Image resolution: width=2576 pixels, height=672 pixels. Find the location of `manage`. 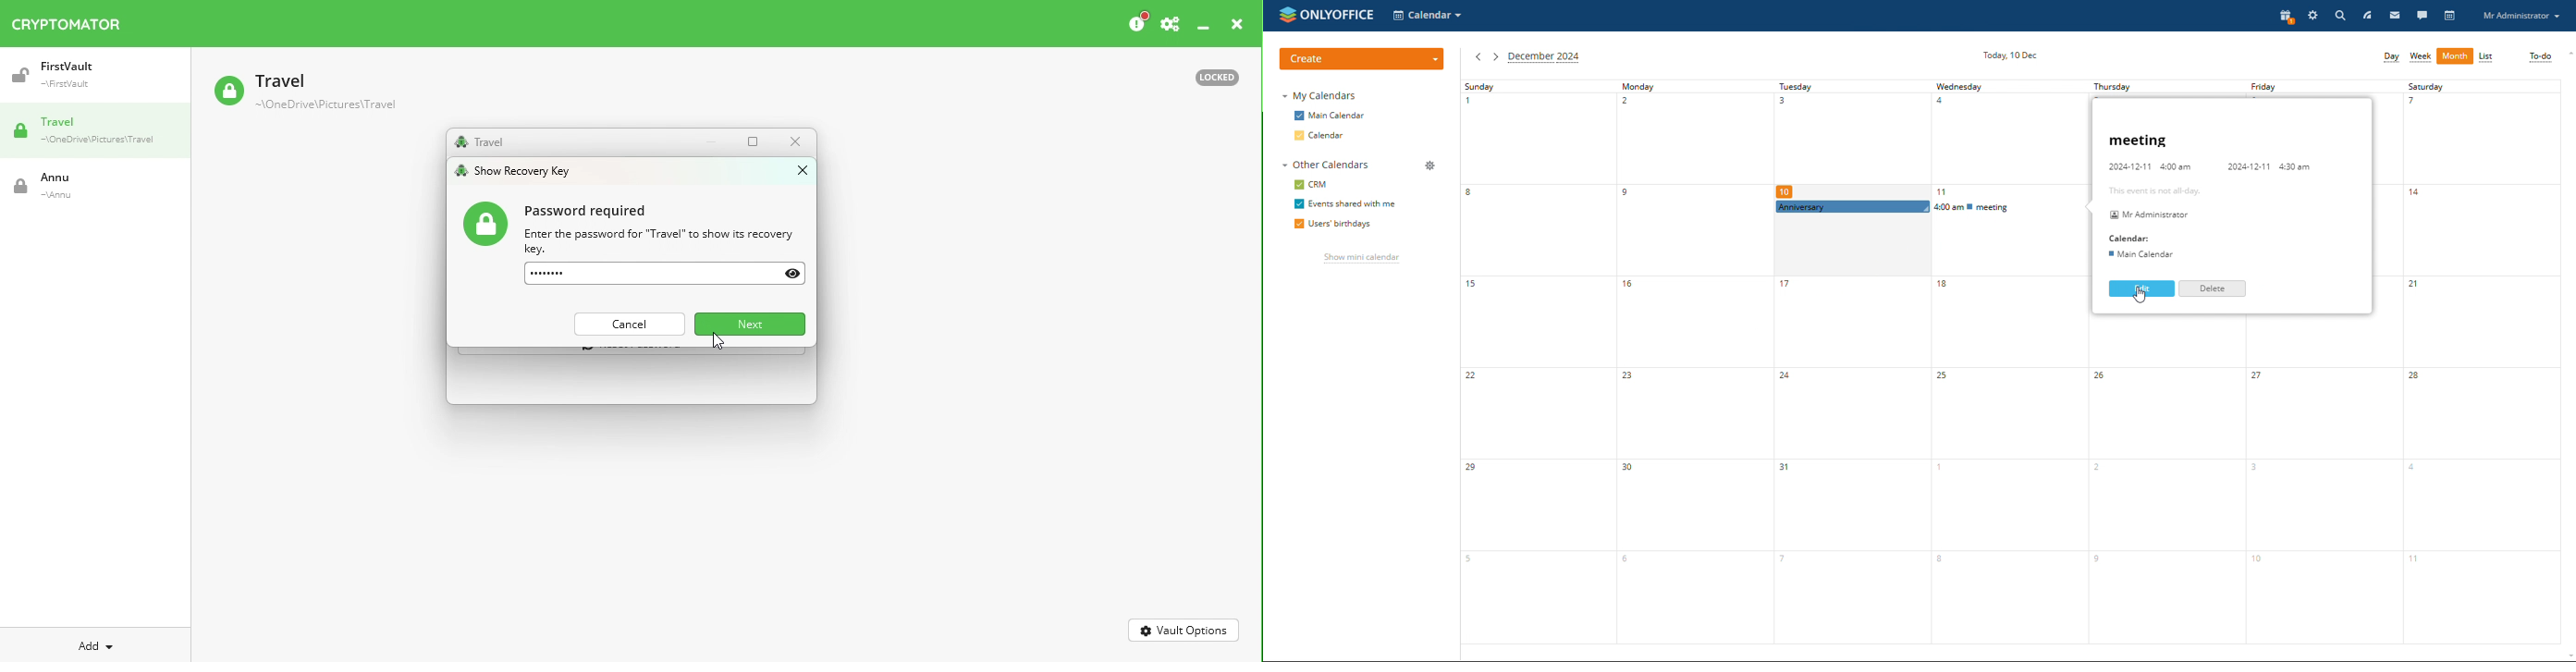

manage is located at coordinates (1429, 165).